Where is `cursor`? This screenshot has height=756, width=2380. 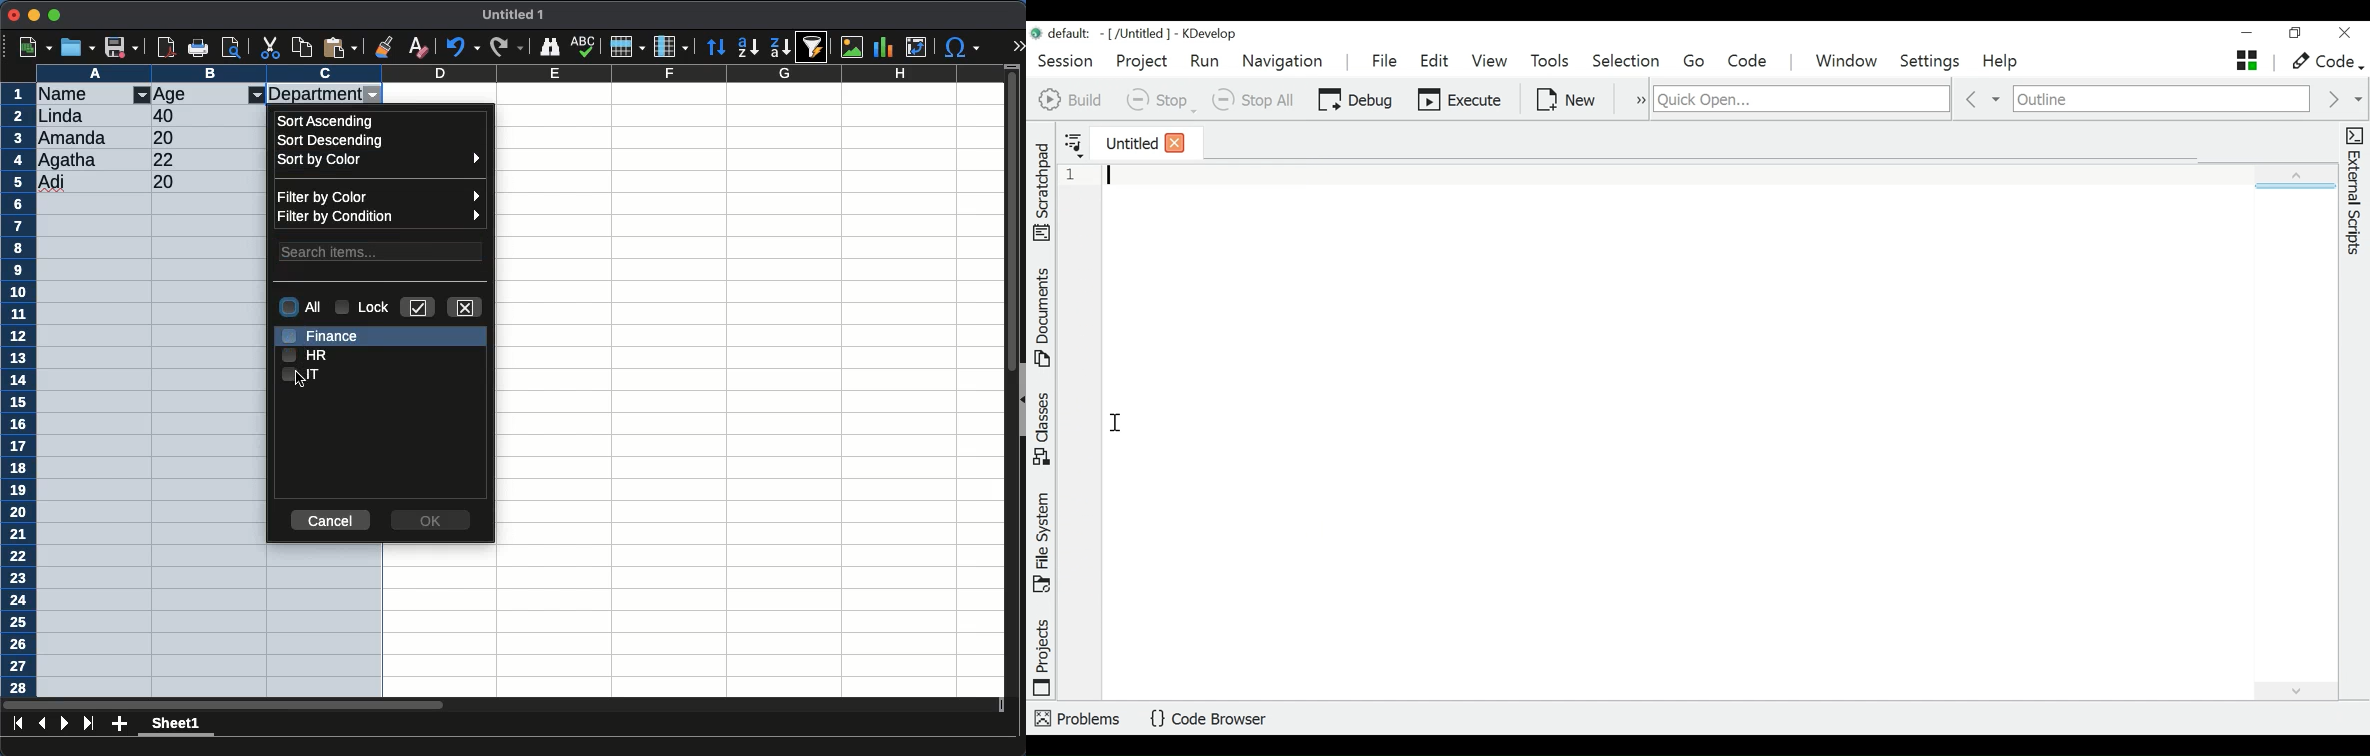
cursor is located at coordinates (304, 382).